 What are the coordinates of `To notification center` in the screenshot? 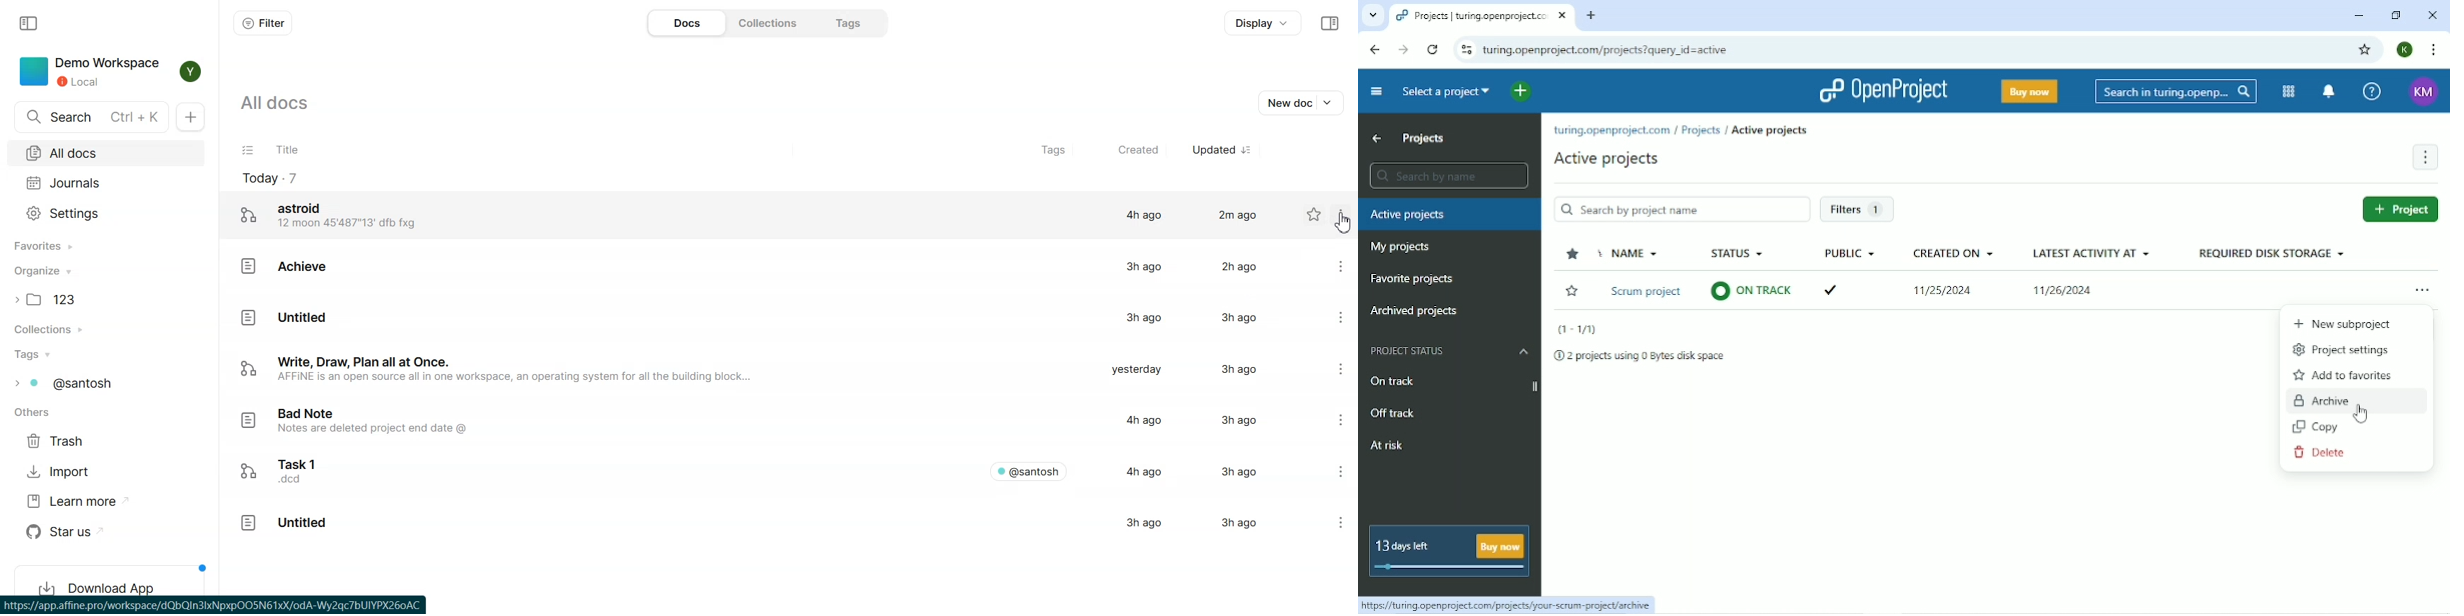 It's located at (2328, 92).